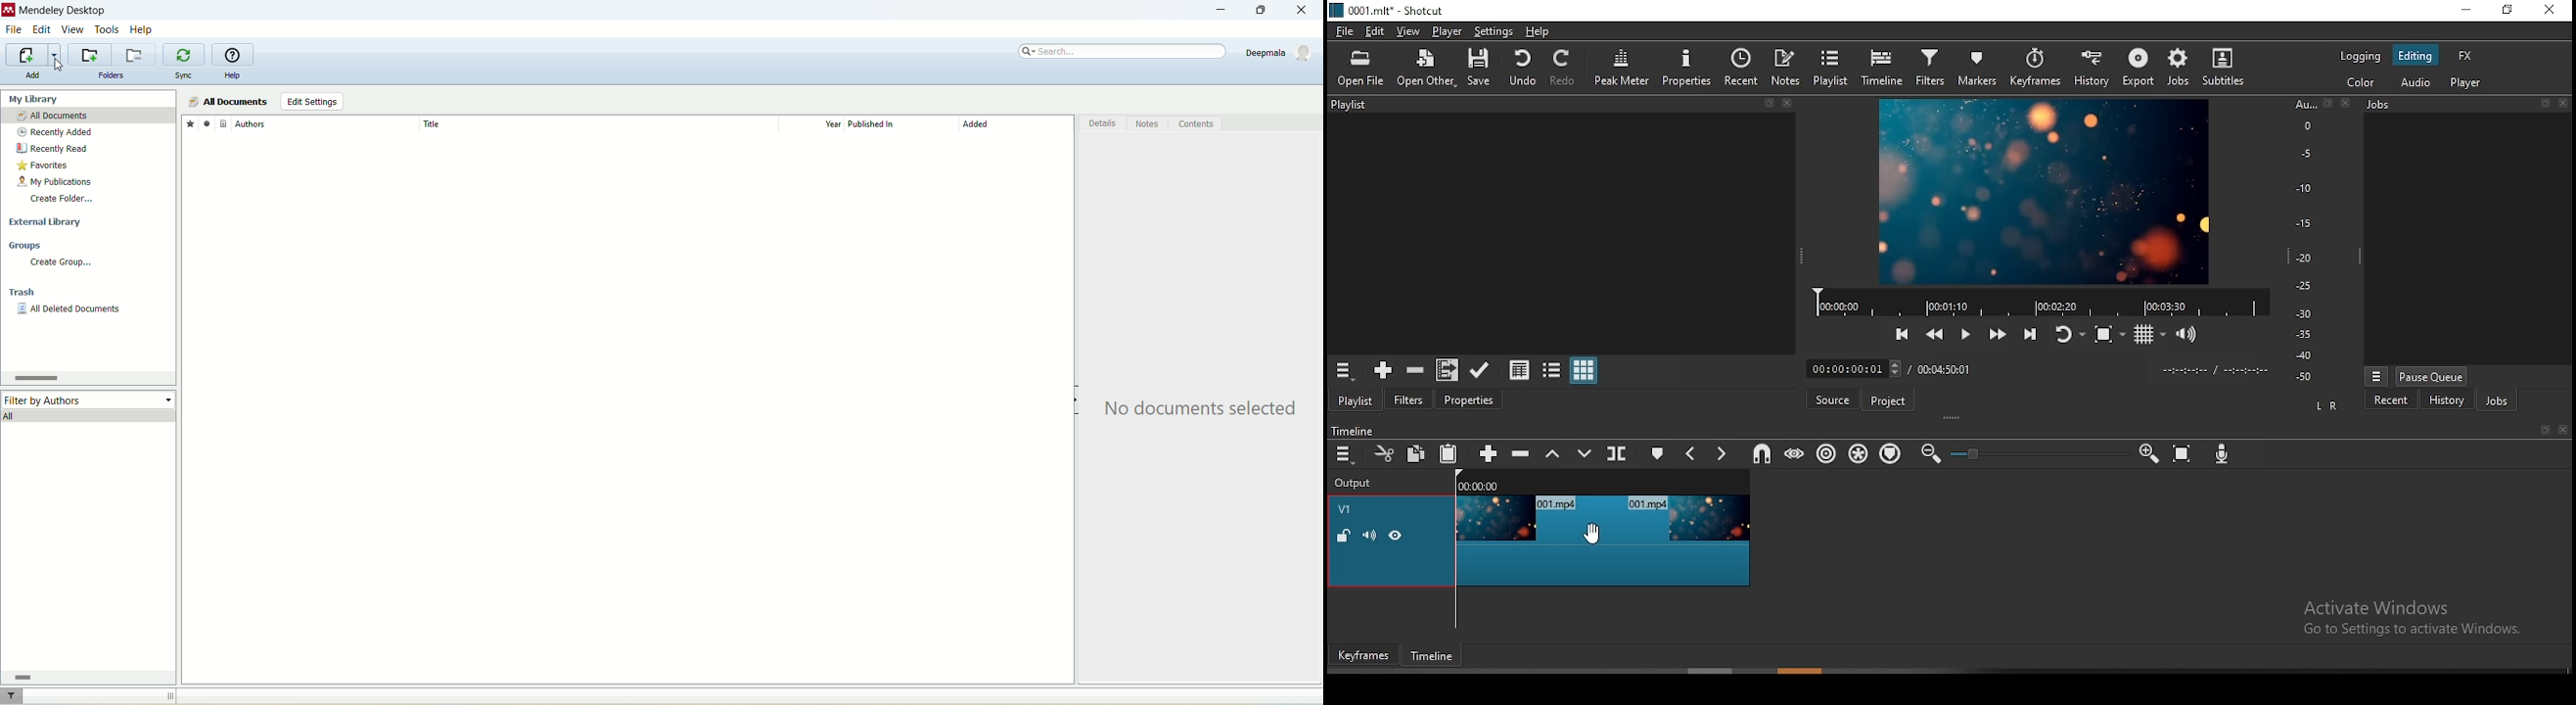  What do you see at coordinates (1448, 454) in the screenshot?
I see `paste` at bounding box center [1448, 454].